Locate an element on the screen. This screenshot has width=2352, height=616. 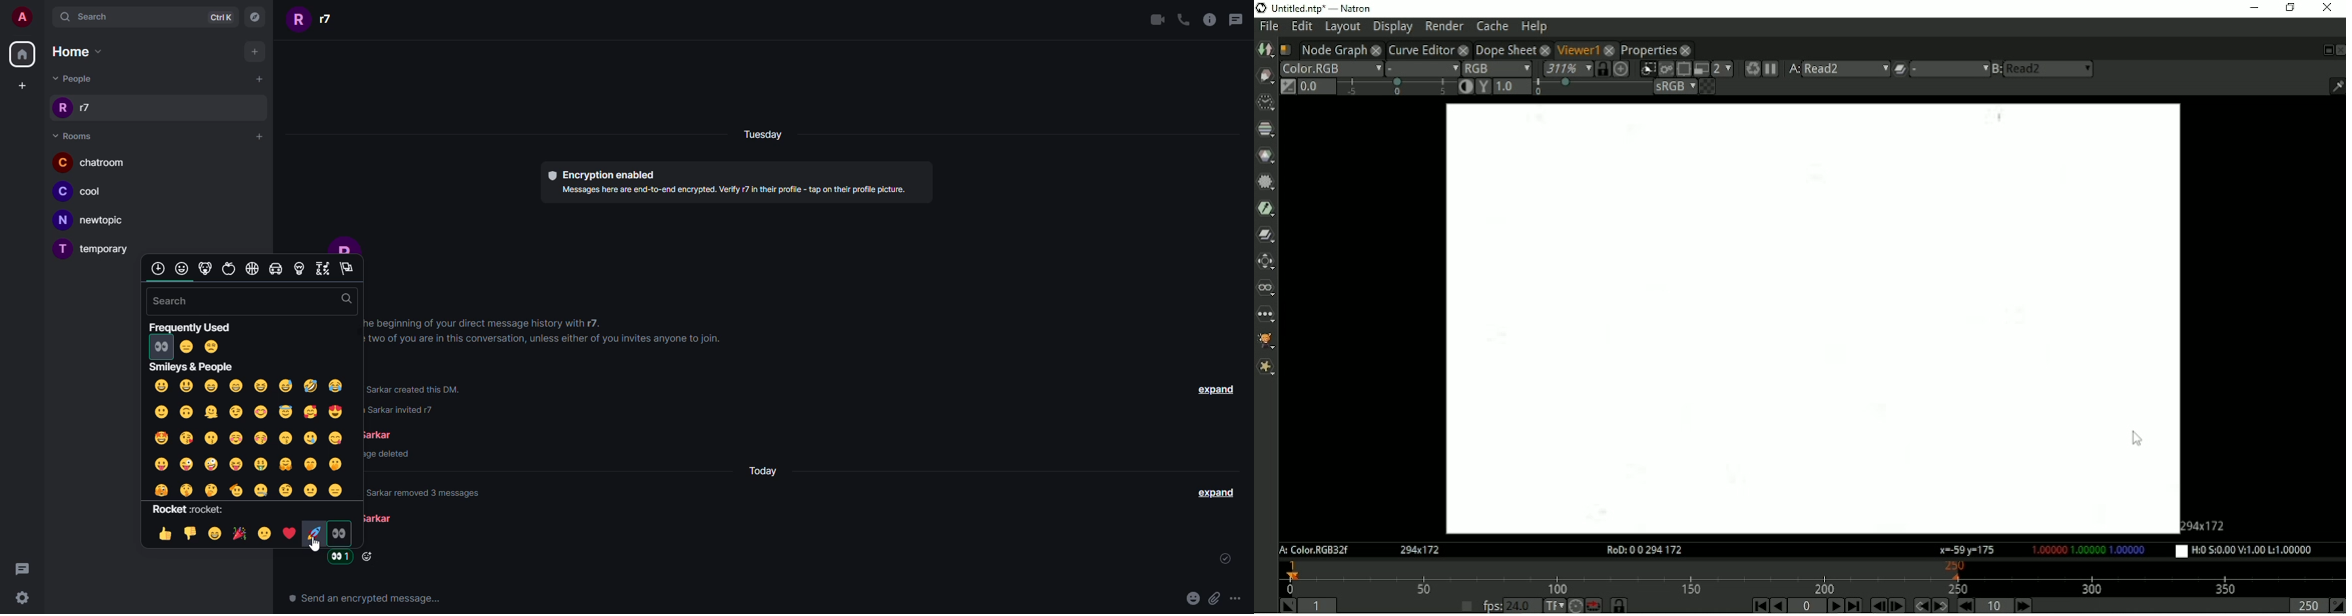
A is located at coordinates (1794, 69).